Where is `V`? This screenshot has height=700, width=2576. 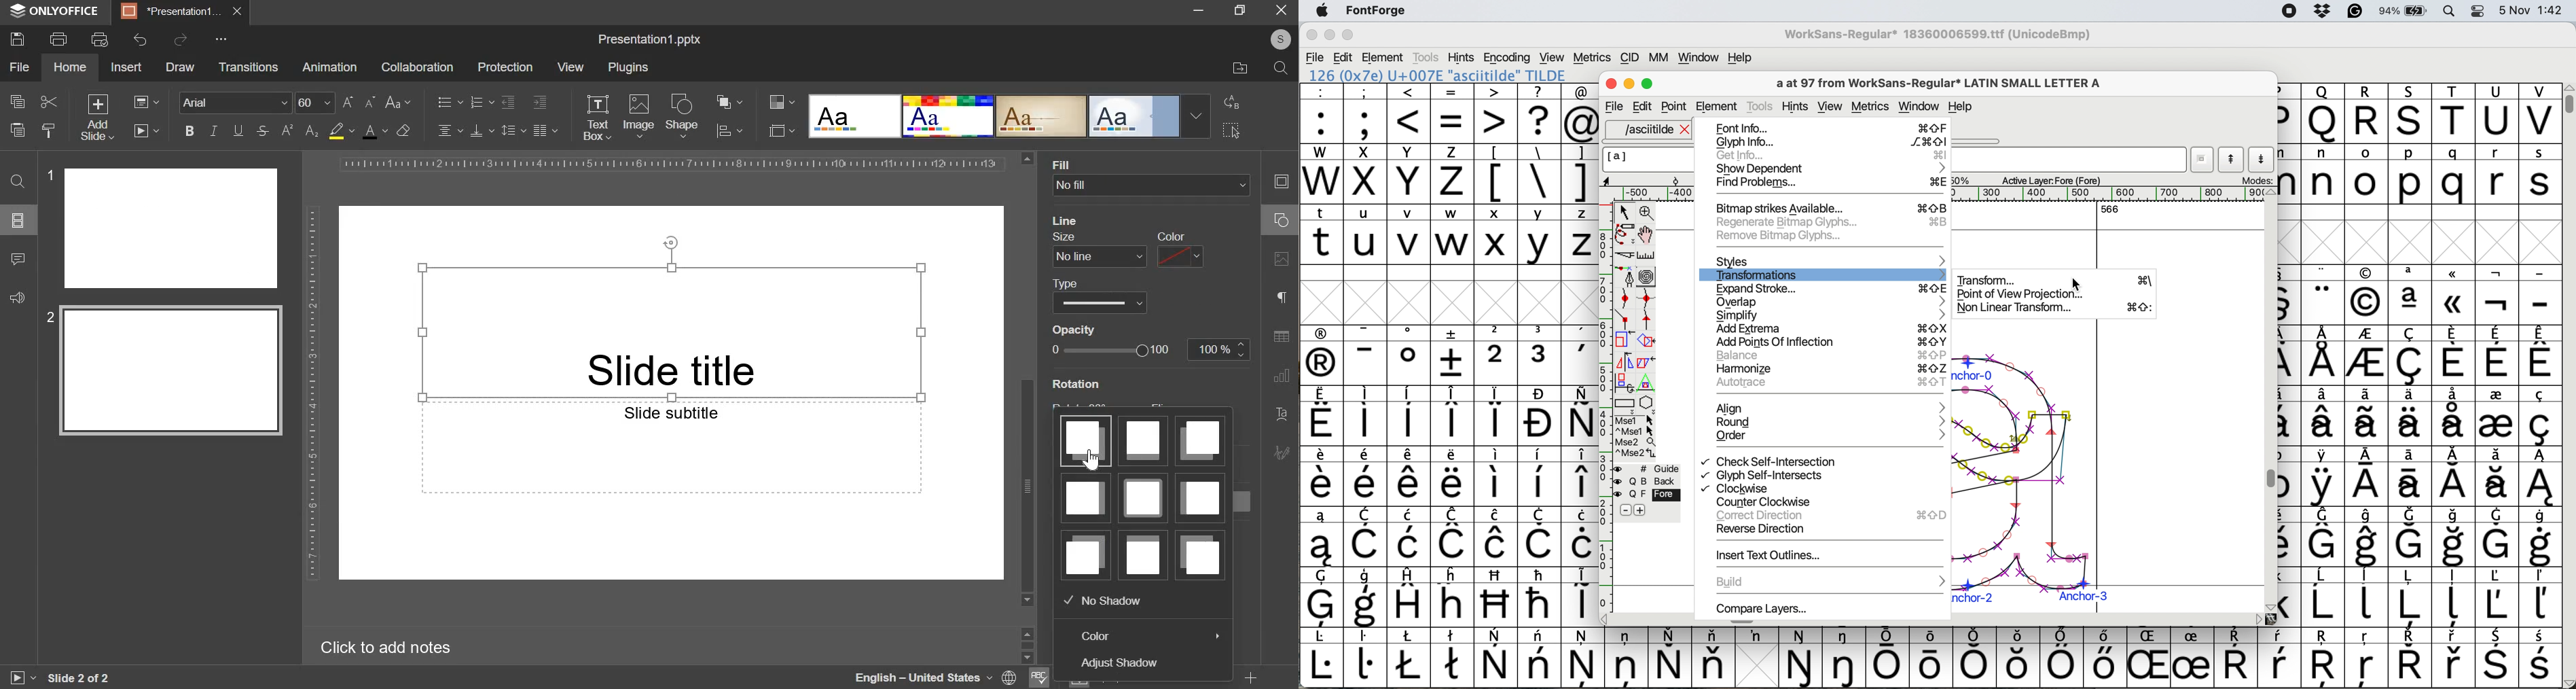
V is located at coordinates (2540, 114).